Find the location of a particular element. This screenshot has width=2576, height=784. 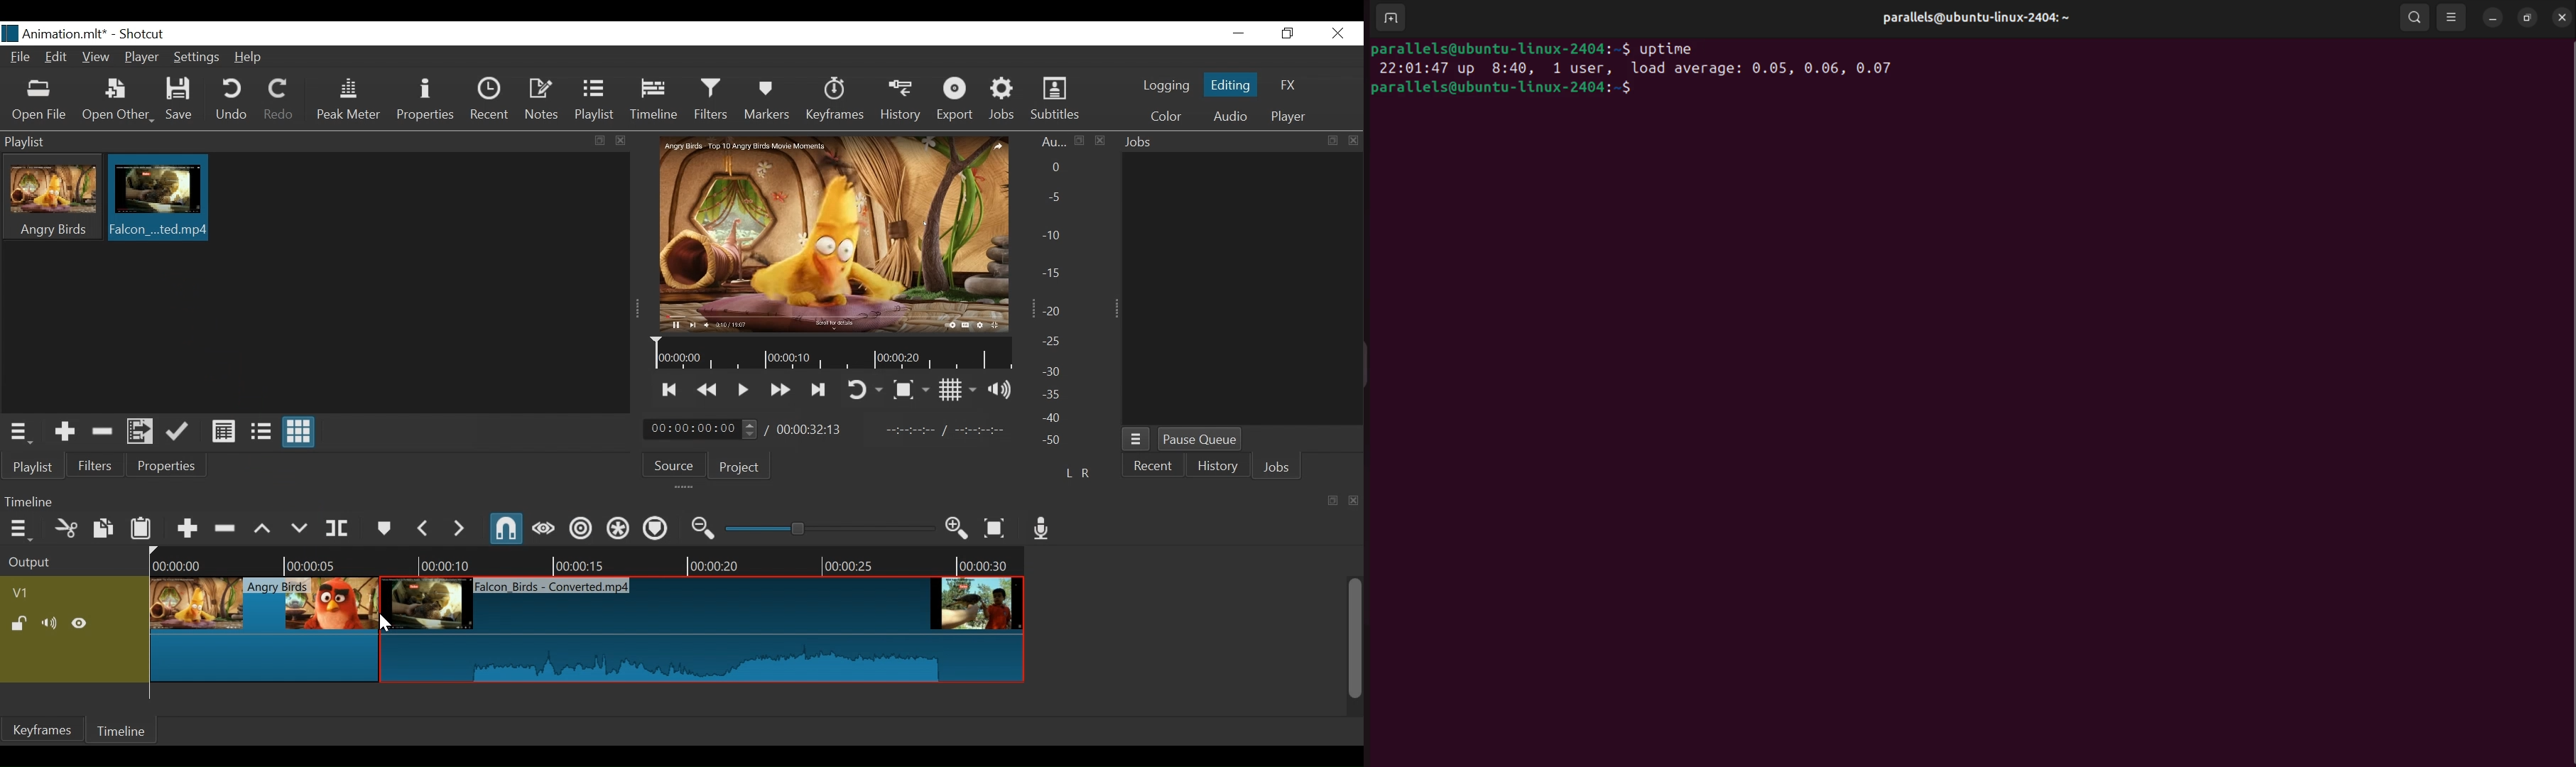

View as Detail is located at coordinates (223, 433).